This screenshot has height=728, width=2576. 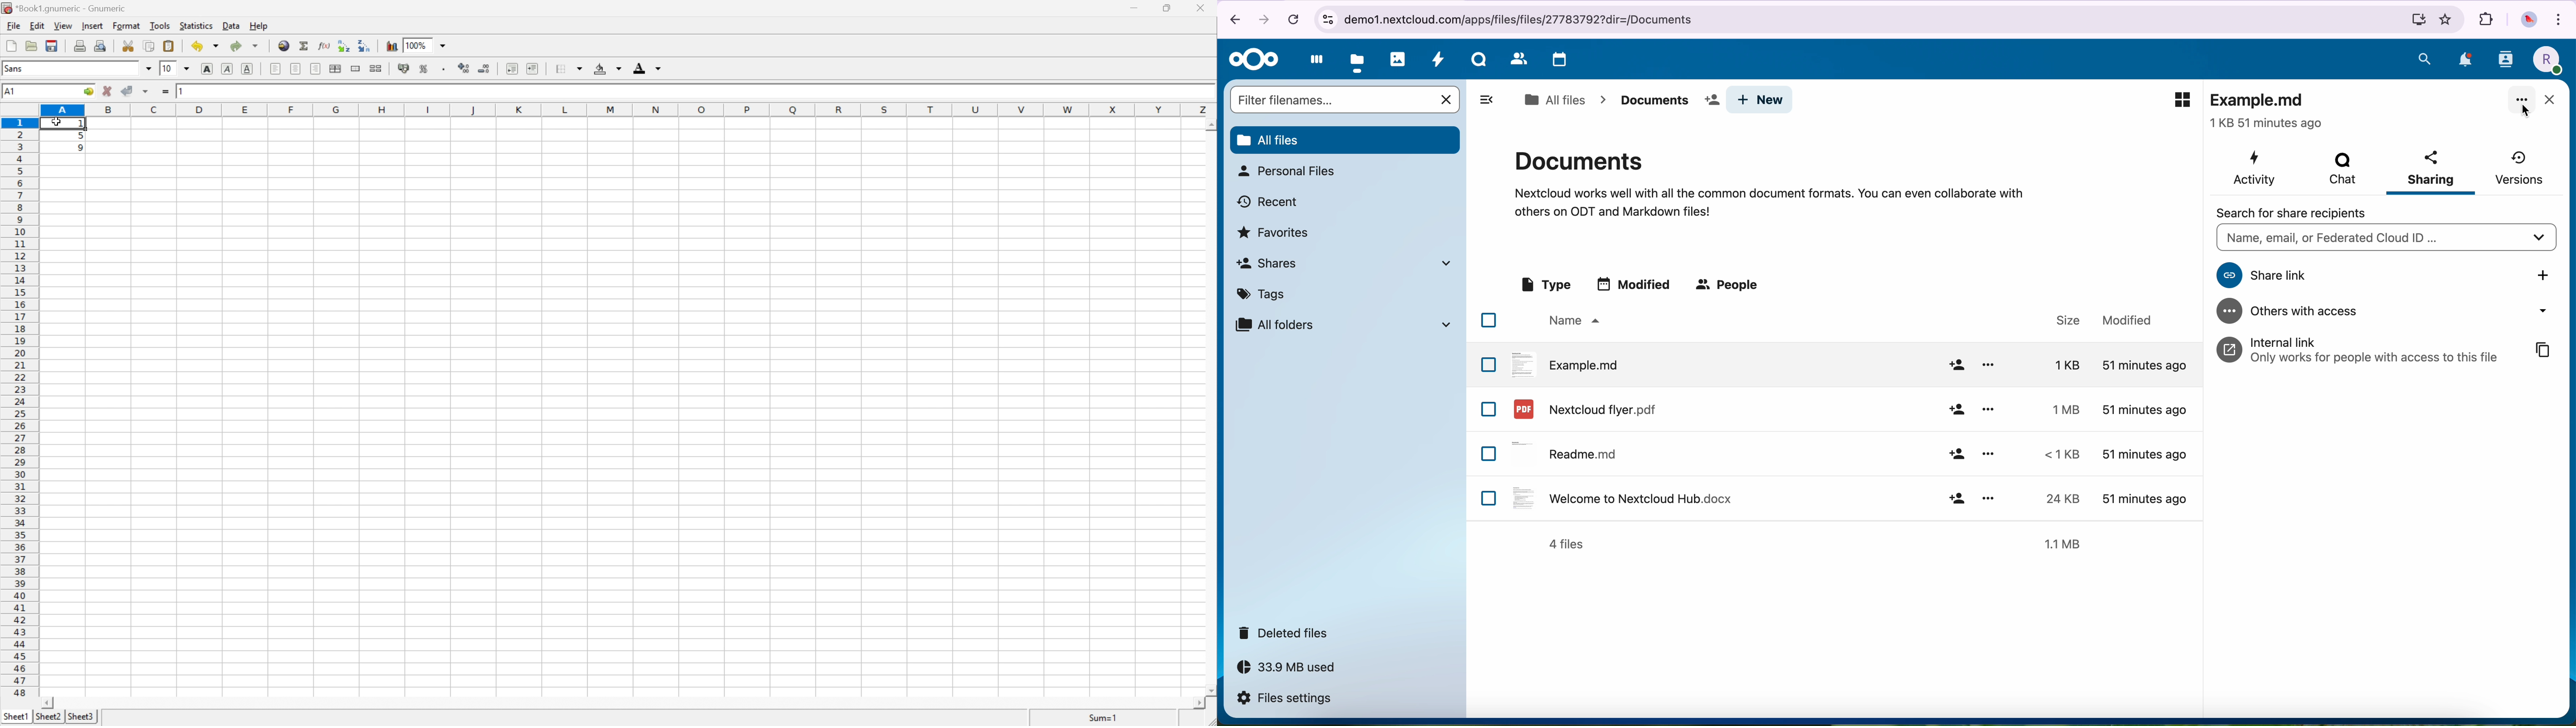 What do you see at coordinates (1264, 292) in the screenshot?
I see `tags` at bounding box center [1264, 292].